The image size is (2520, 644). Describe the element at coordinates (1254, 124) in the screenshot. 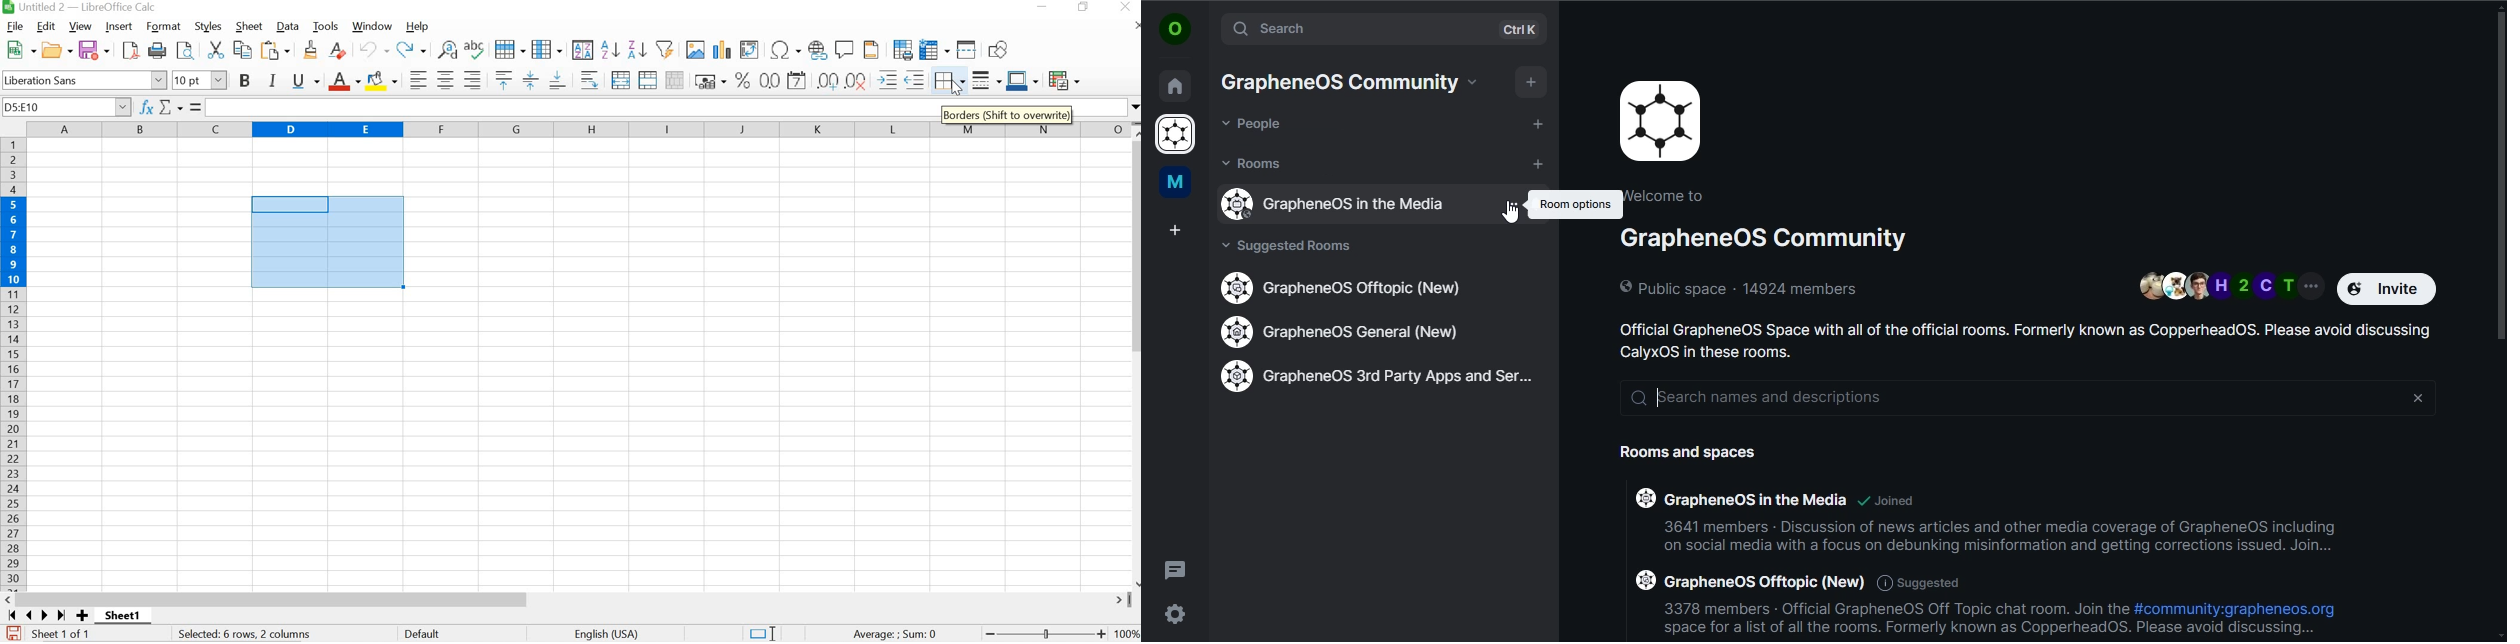

I see `people` at that location.